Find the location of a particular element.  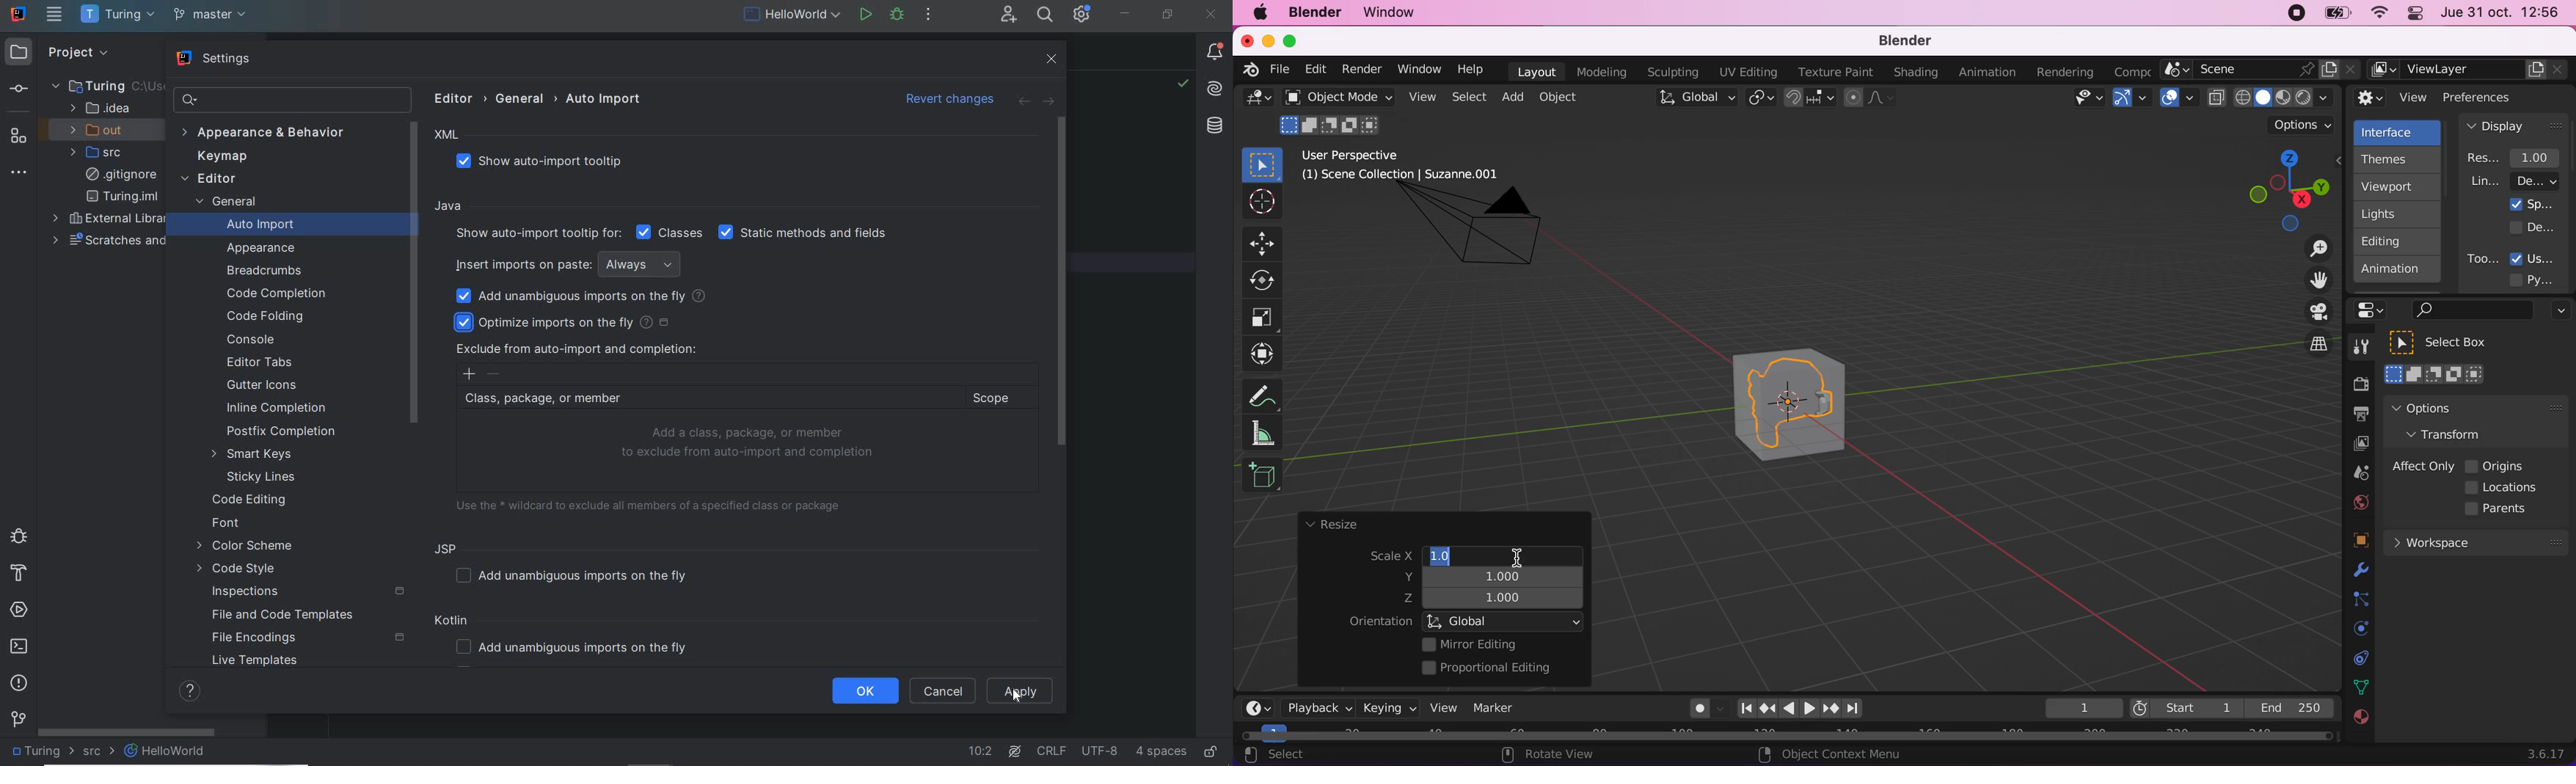

 is located at coordinates (1267, 242).